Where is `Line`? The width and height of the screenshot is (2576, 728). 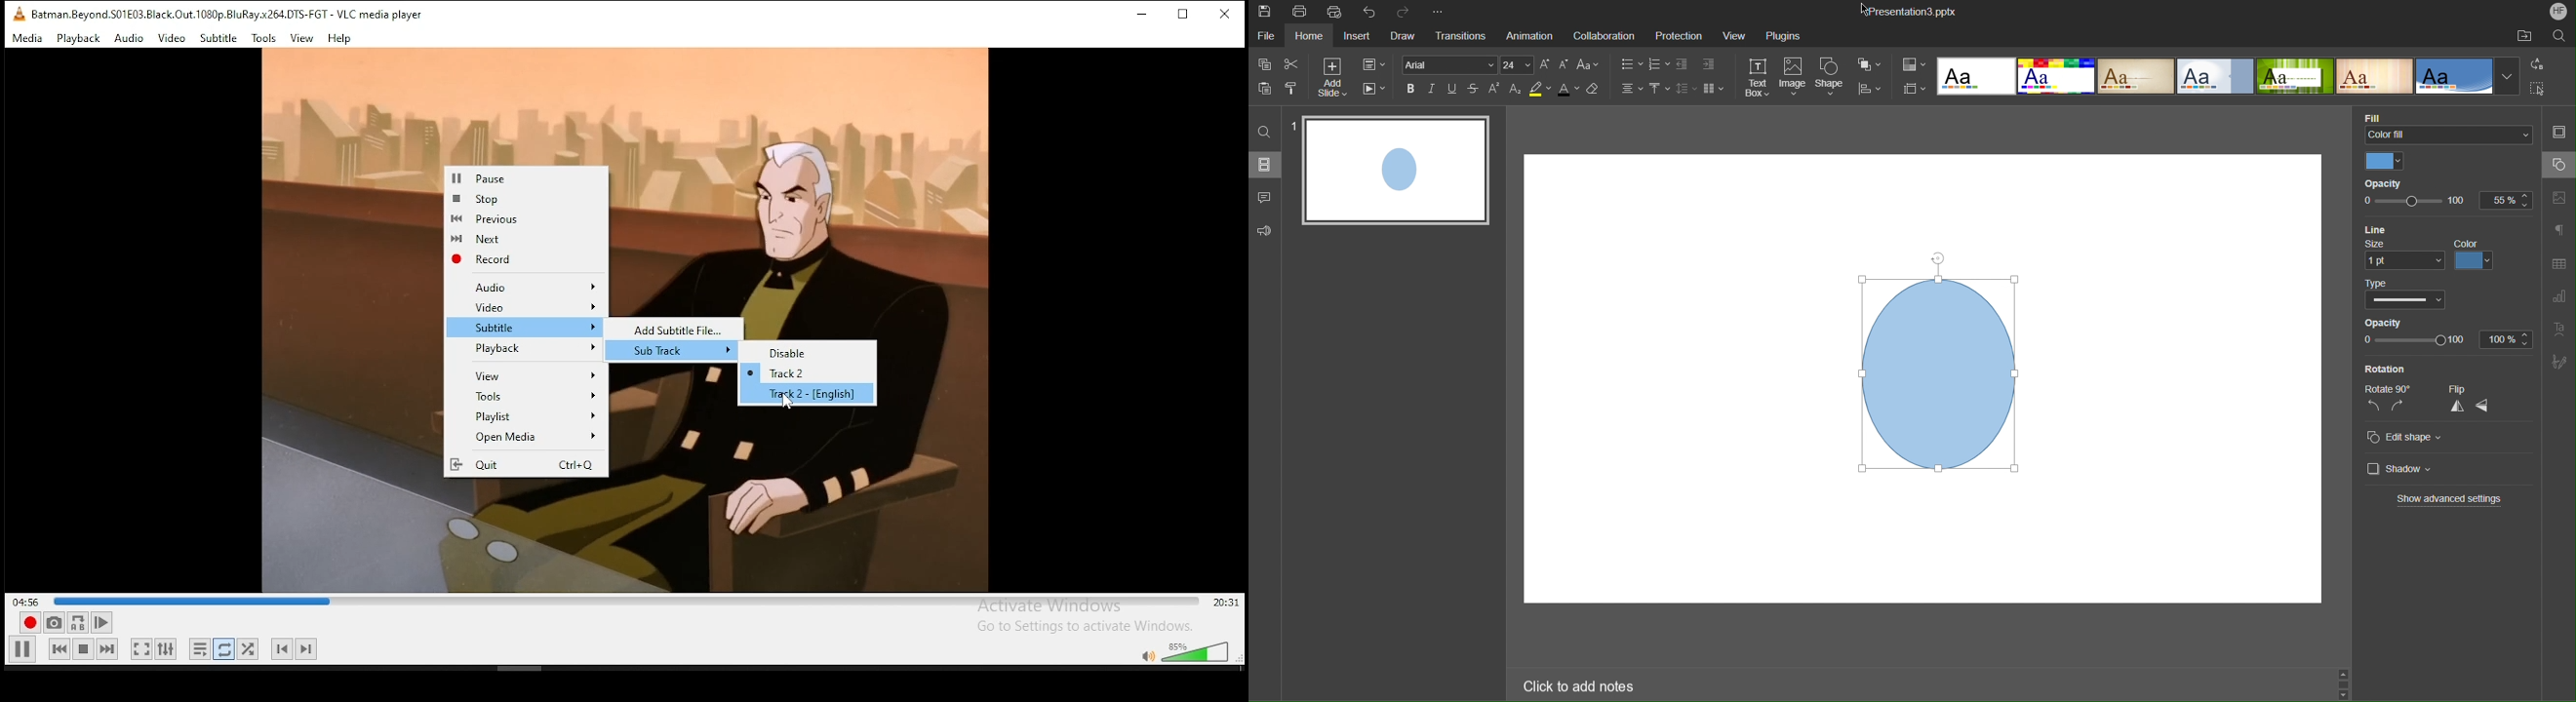 Line is located at coordinates (2383, 229).